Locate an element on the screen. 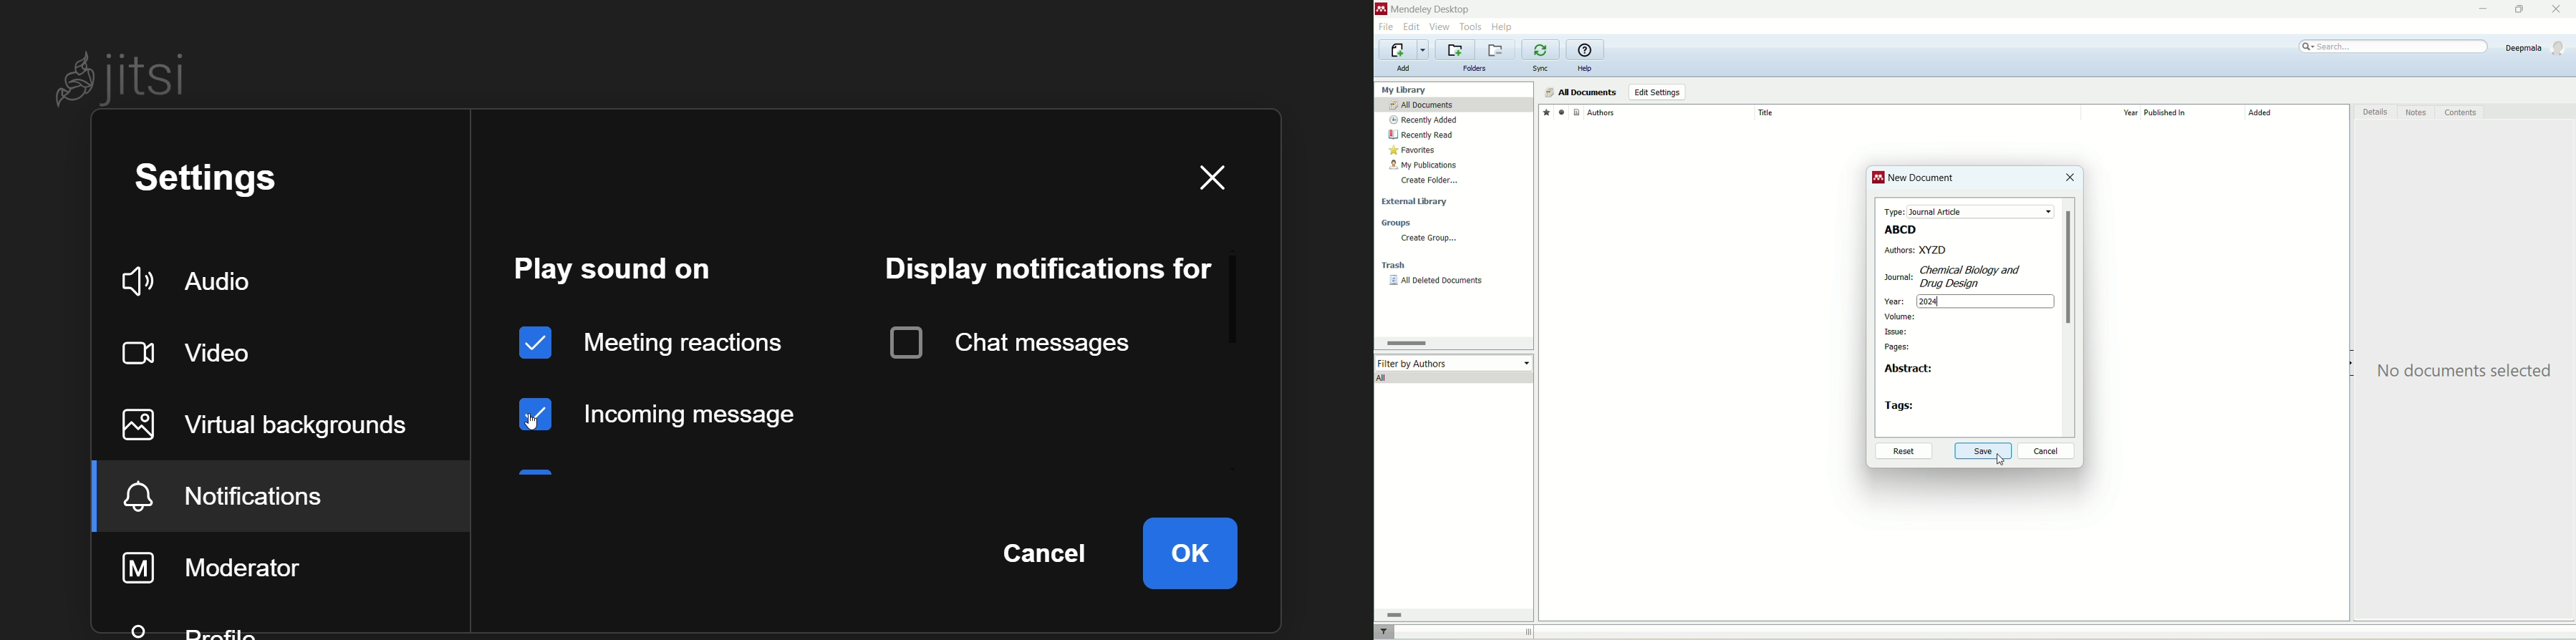 This screenshot has width=2576, height=644. cancel is located at coordinates (2047, 452).